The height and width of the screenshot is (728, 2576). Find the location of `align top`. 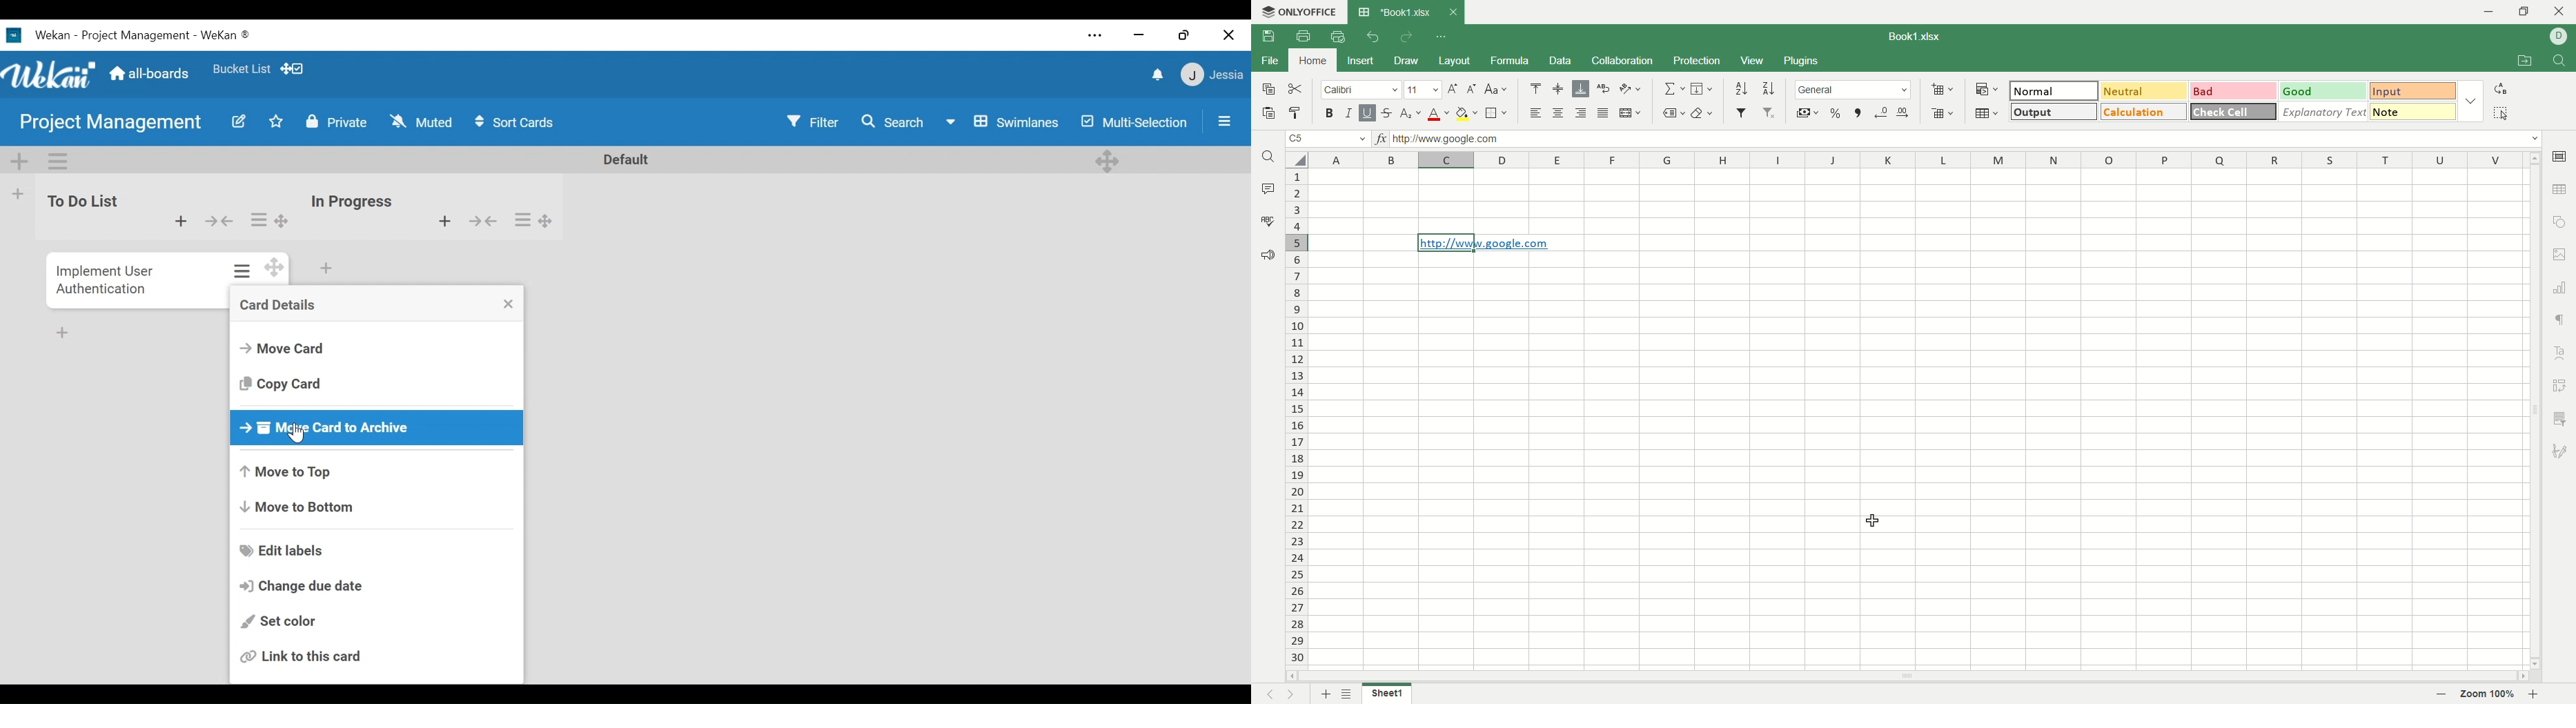

align top is located at coordinates (1535, 88).